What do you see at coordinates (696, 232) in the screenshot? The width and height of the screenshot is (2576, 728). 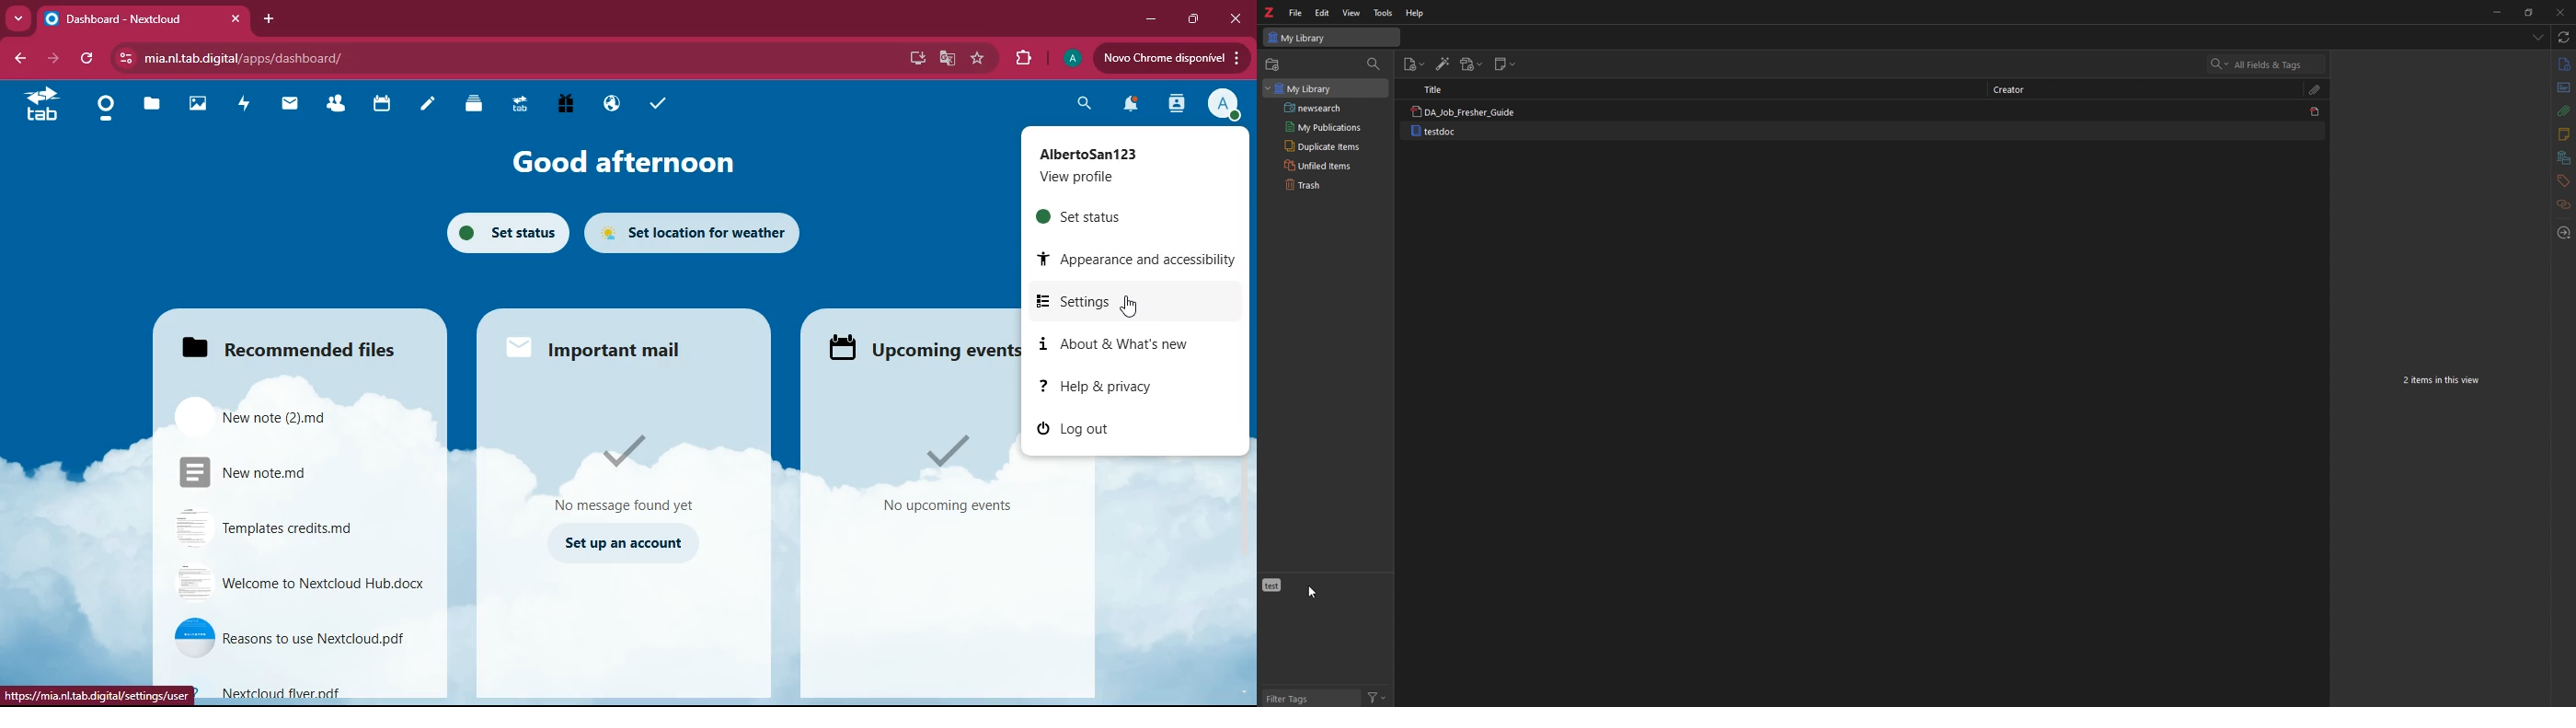 I see `set location` at bounding box center [696, 232].